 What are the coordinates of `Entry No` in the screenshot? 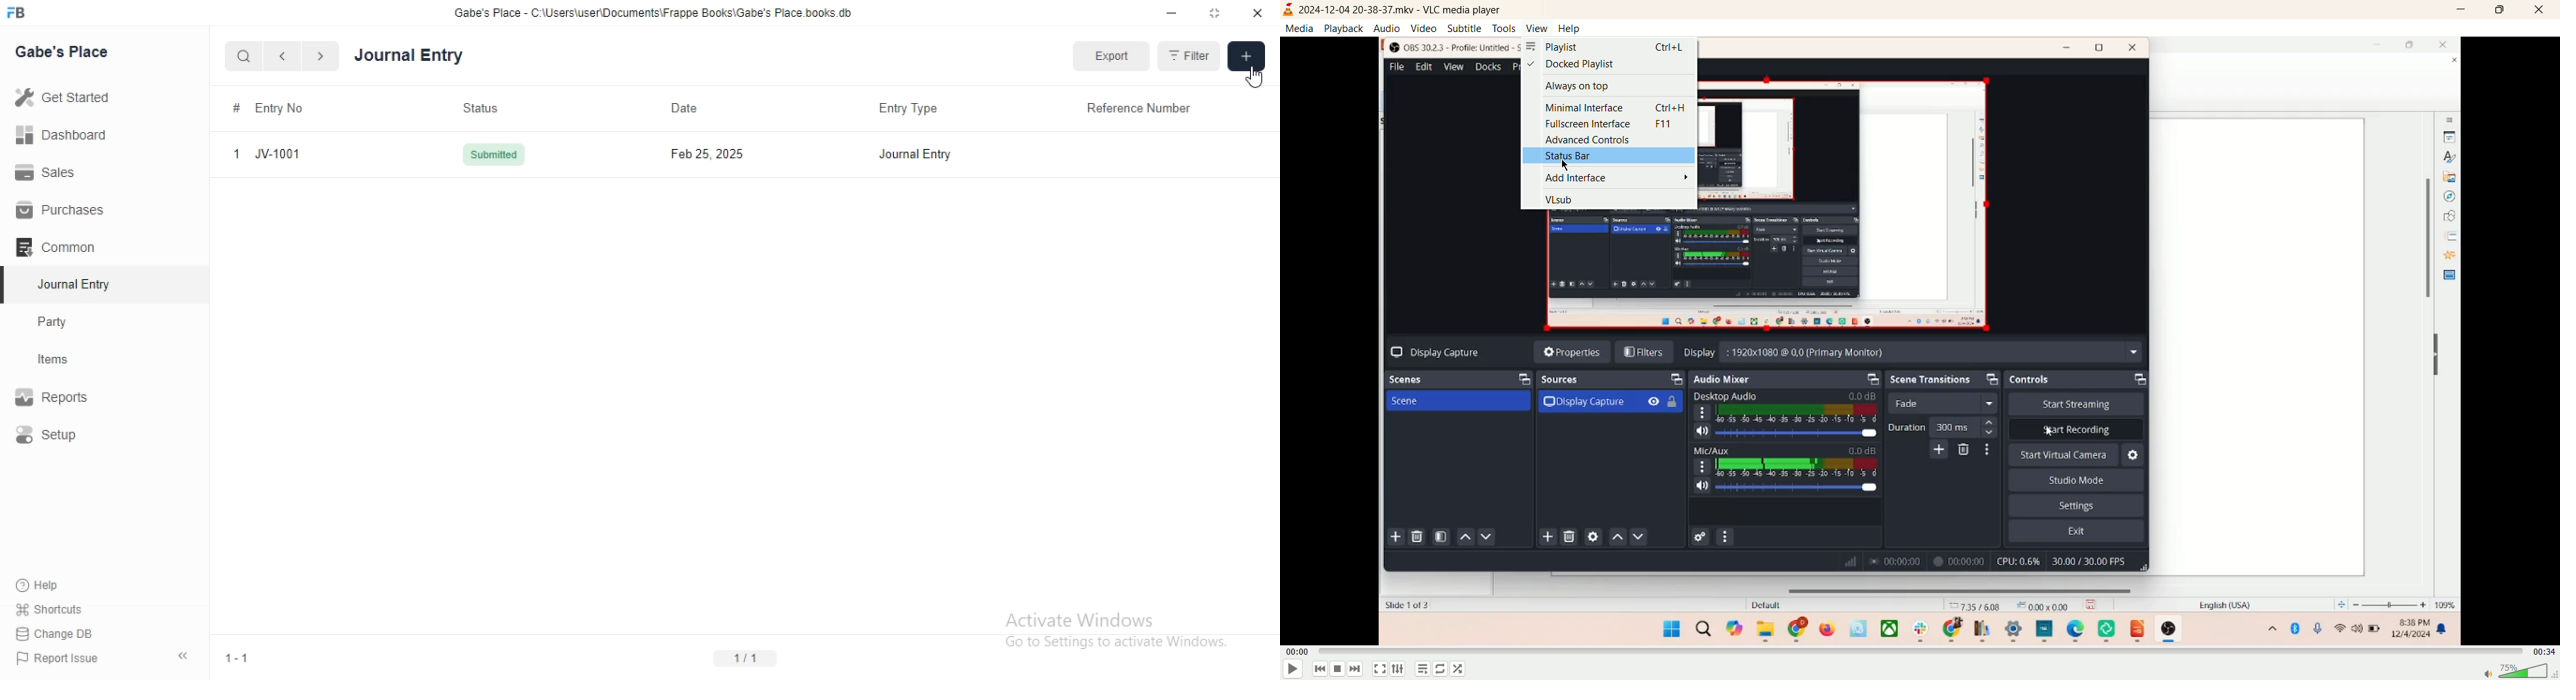 It's located at (282, 109).